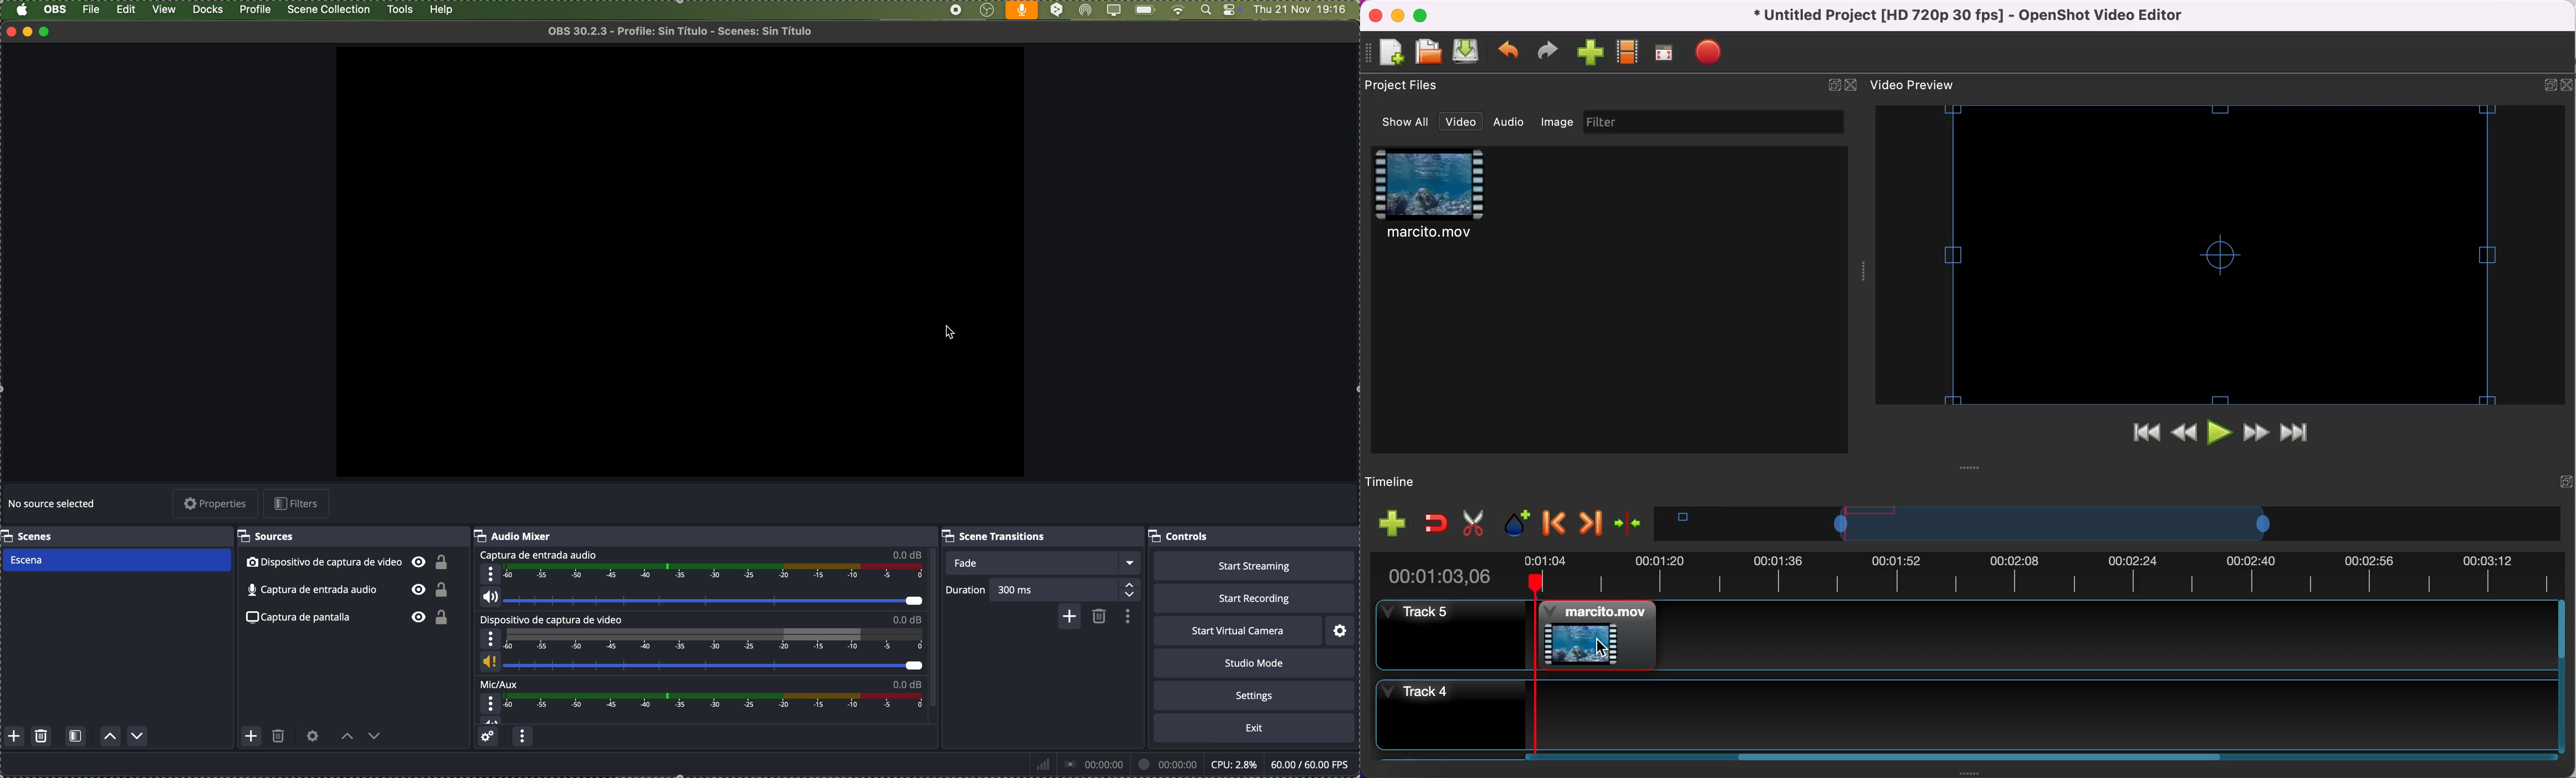 Image resolution: width=2576 pixels, height=784 pixels. I want to click on enable snapping, so click(1434, 522).